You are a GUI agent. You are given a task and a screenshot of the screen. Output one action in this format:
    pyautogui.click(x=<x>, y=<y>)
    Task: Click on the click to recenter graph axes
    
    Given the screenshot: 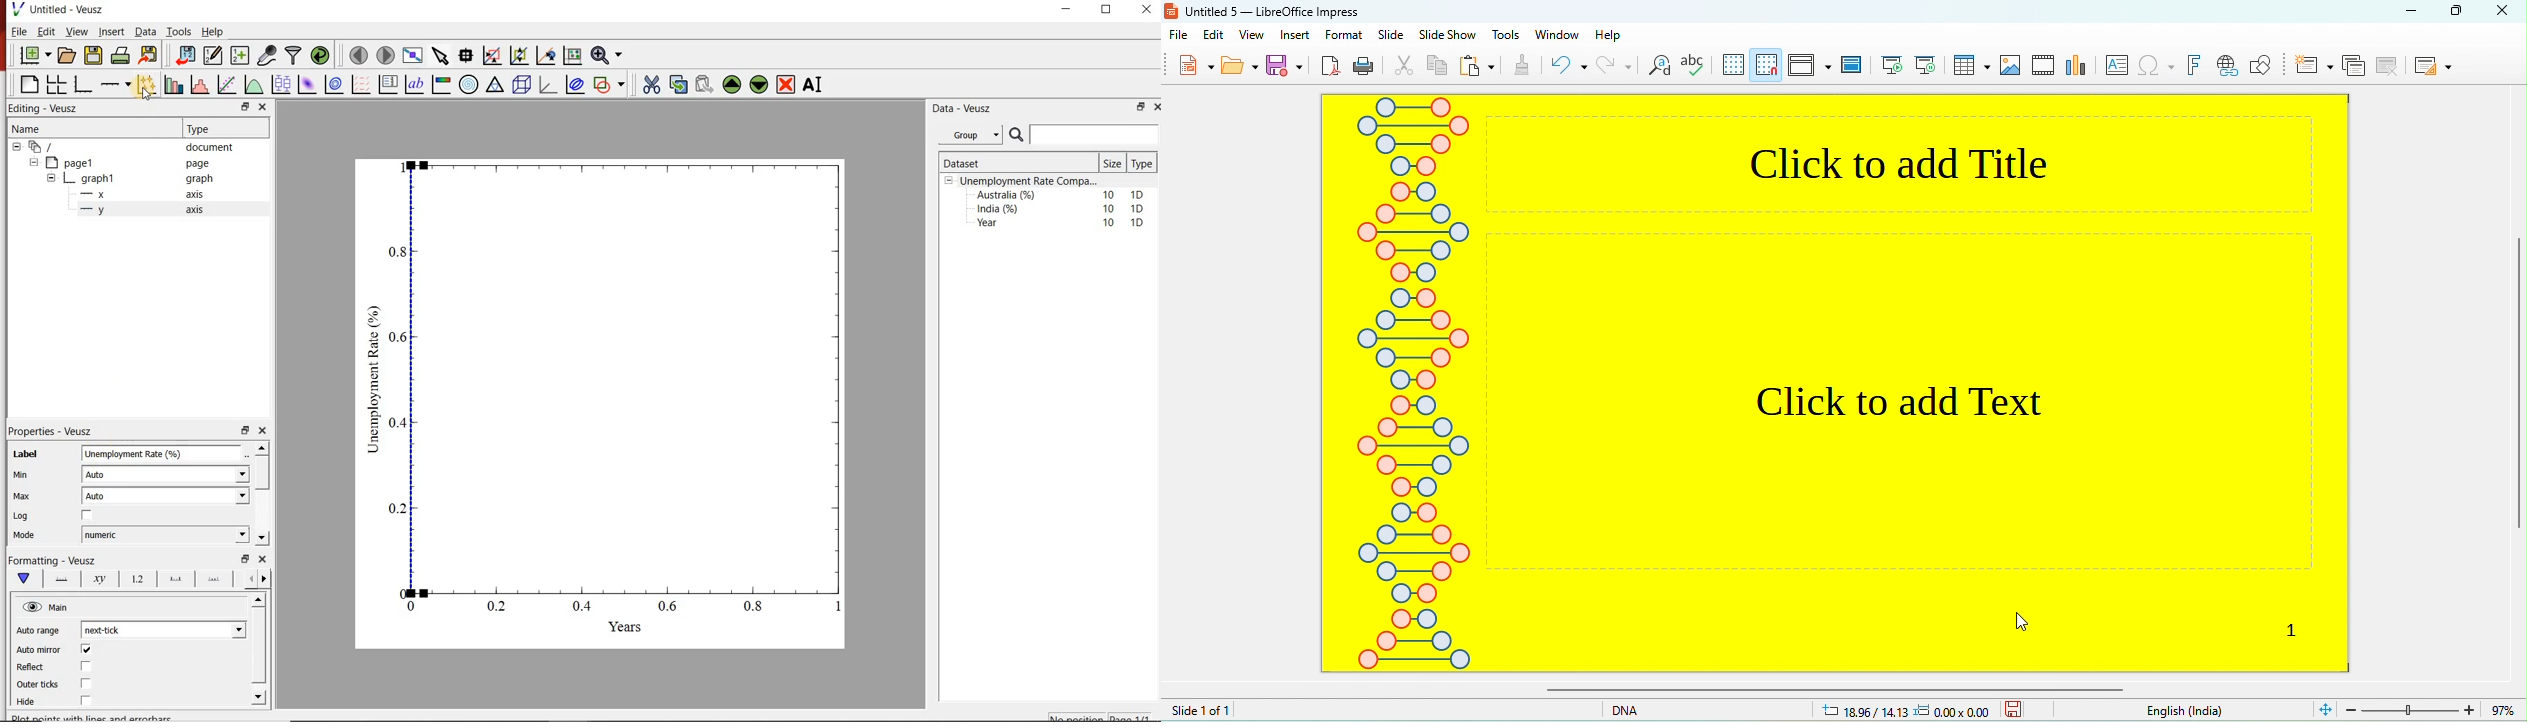 What is the action you would take?
    pyautogui.click(x=547, y=55)
    